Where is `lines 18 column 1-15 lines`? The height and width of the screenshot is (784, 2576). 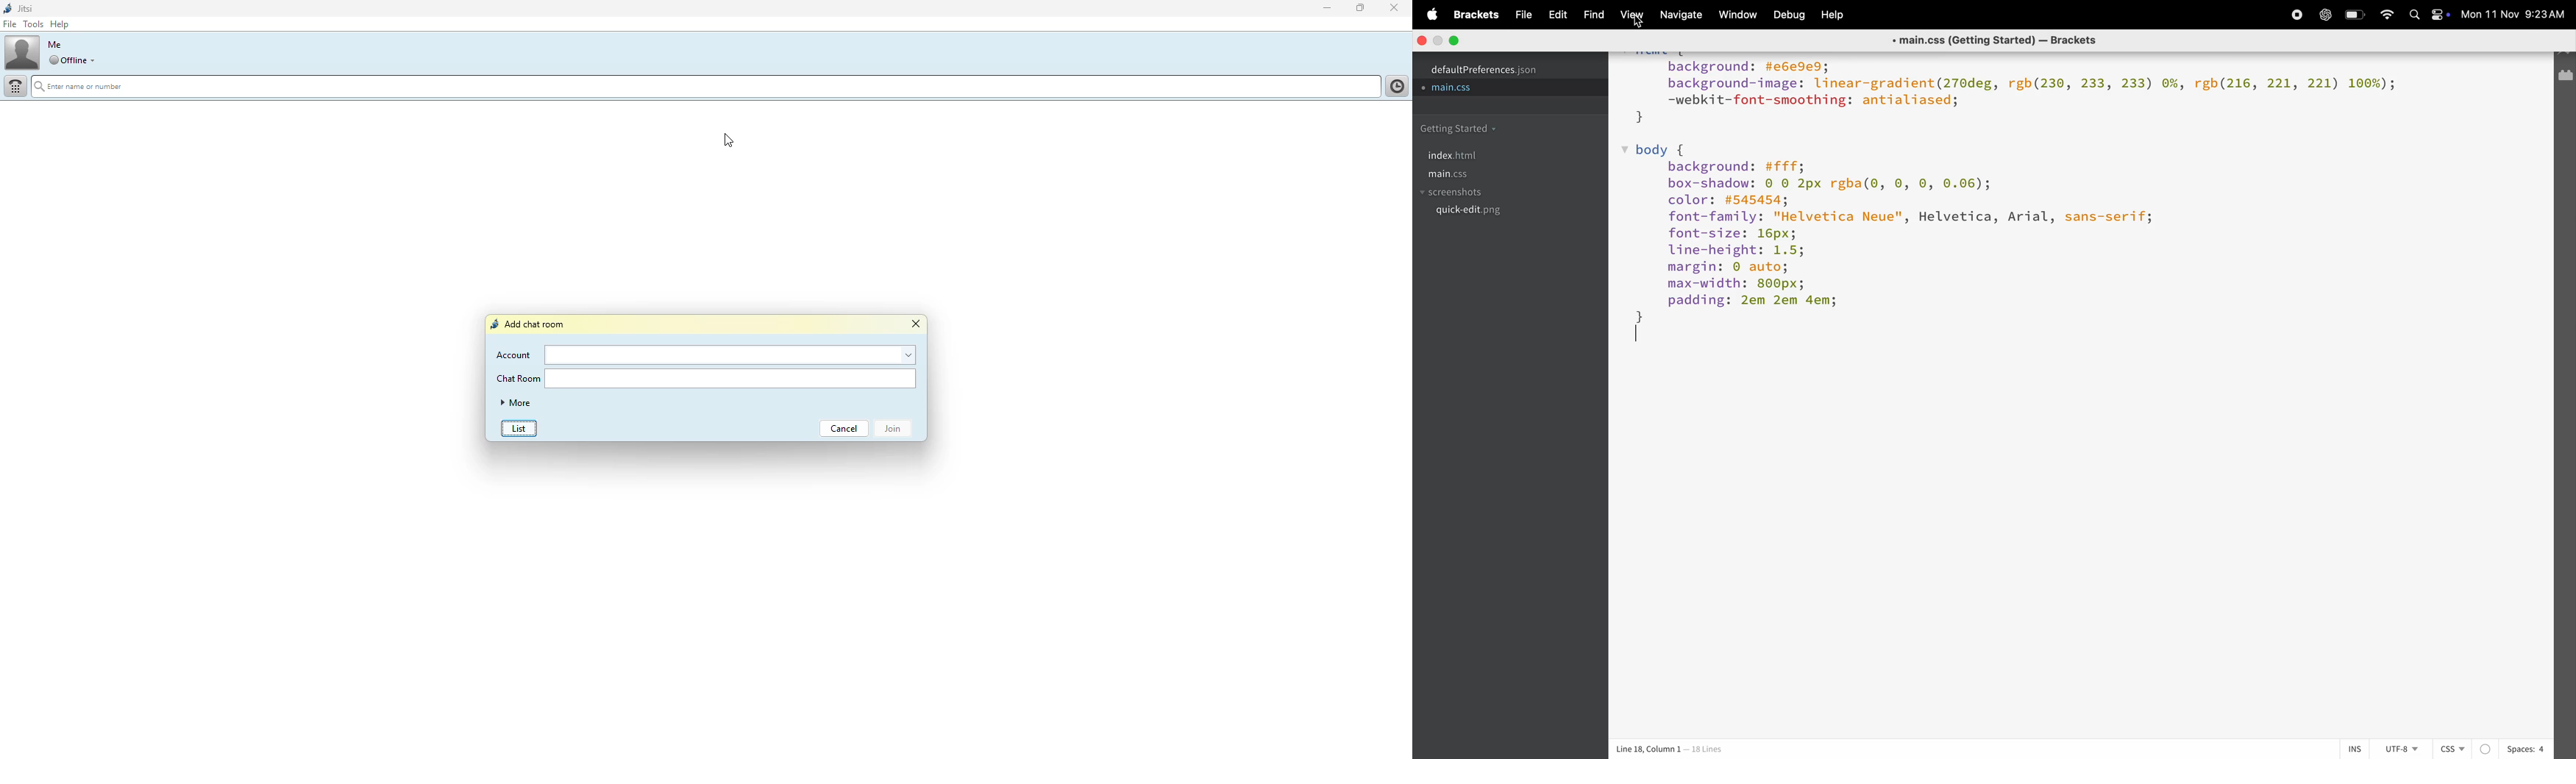
lines 18 column 1-15 lines is located at coordinates (1699, 750).